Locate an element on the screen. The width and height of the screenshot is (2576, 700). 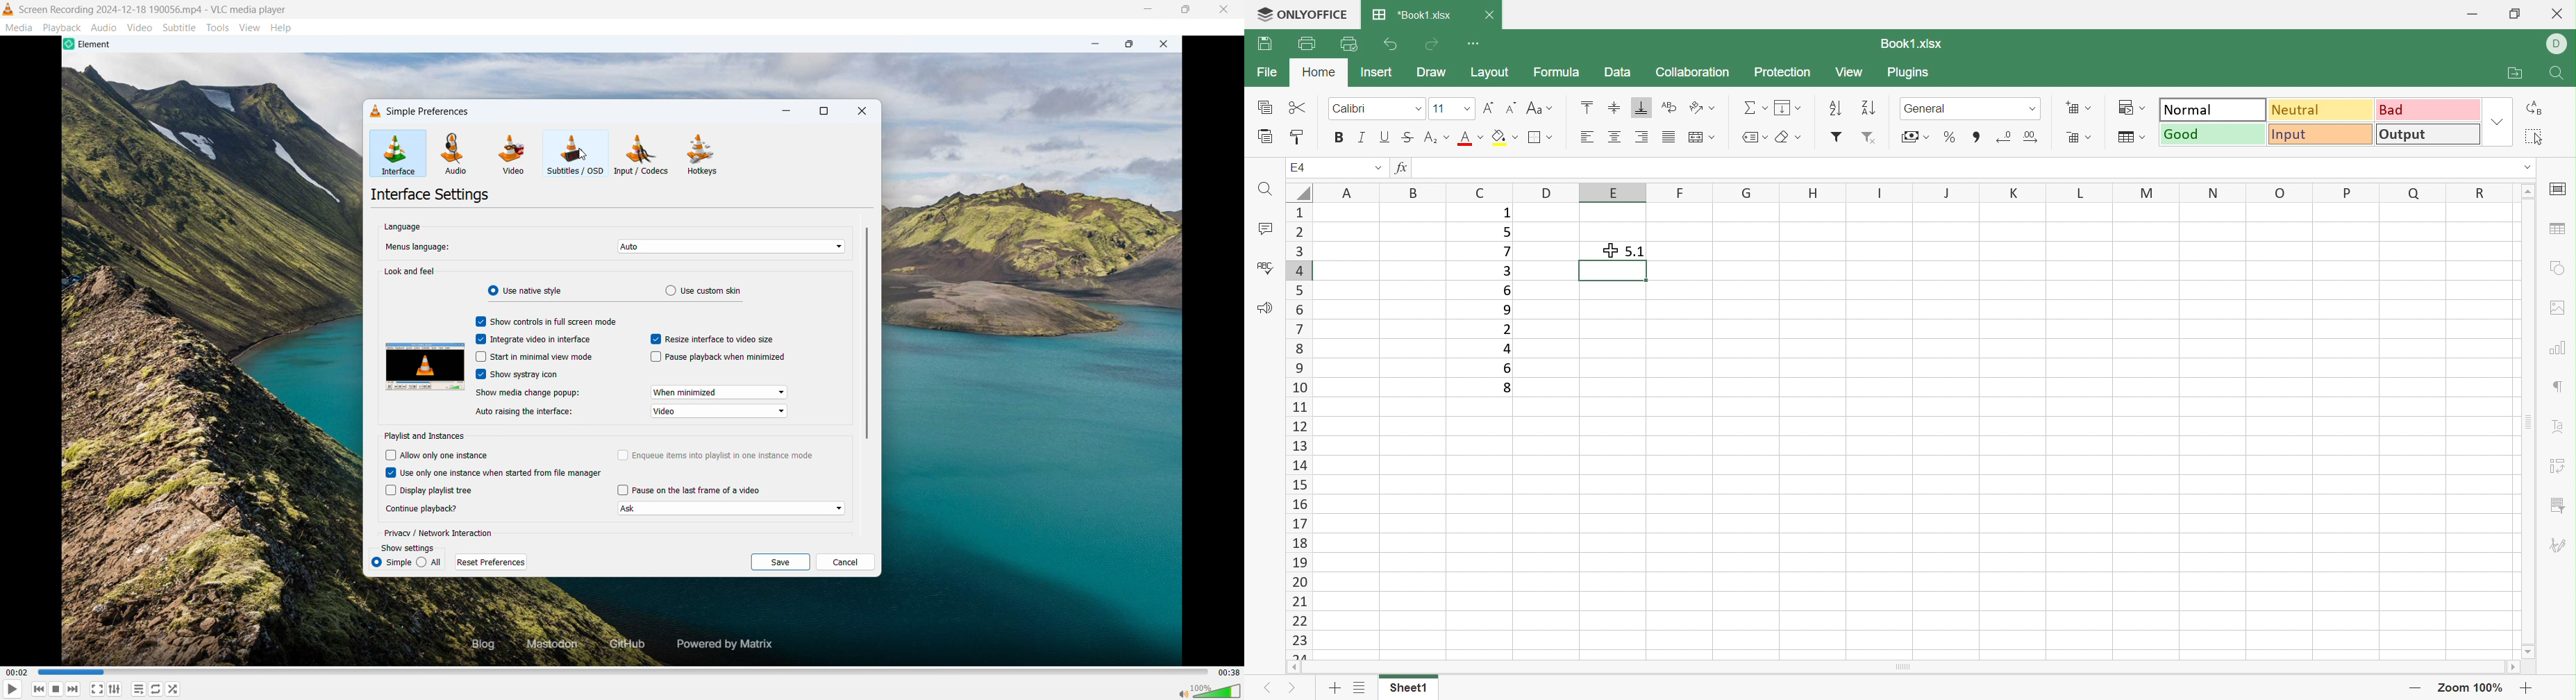
fx is located at coordinates (1405, 168).